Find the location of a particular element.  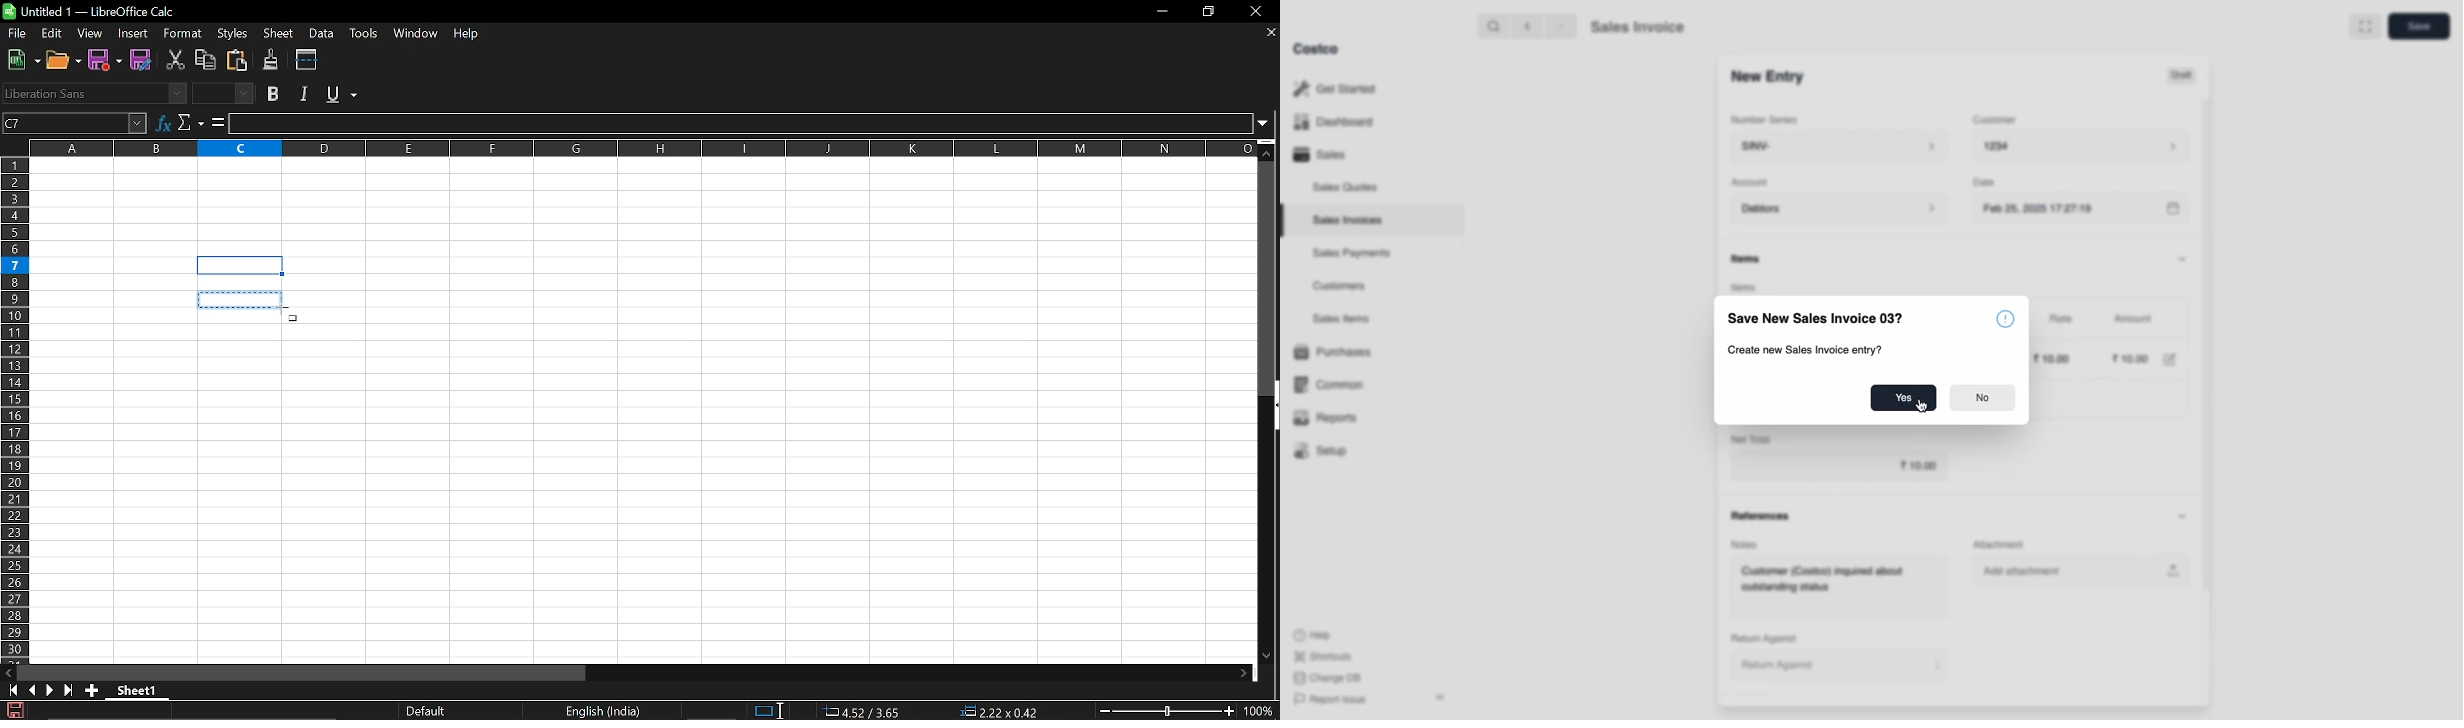

Move down is located at coordinates (1269, 149).